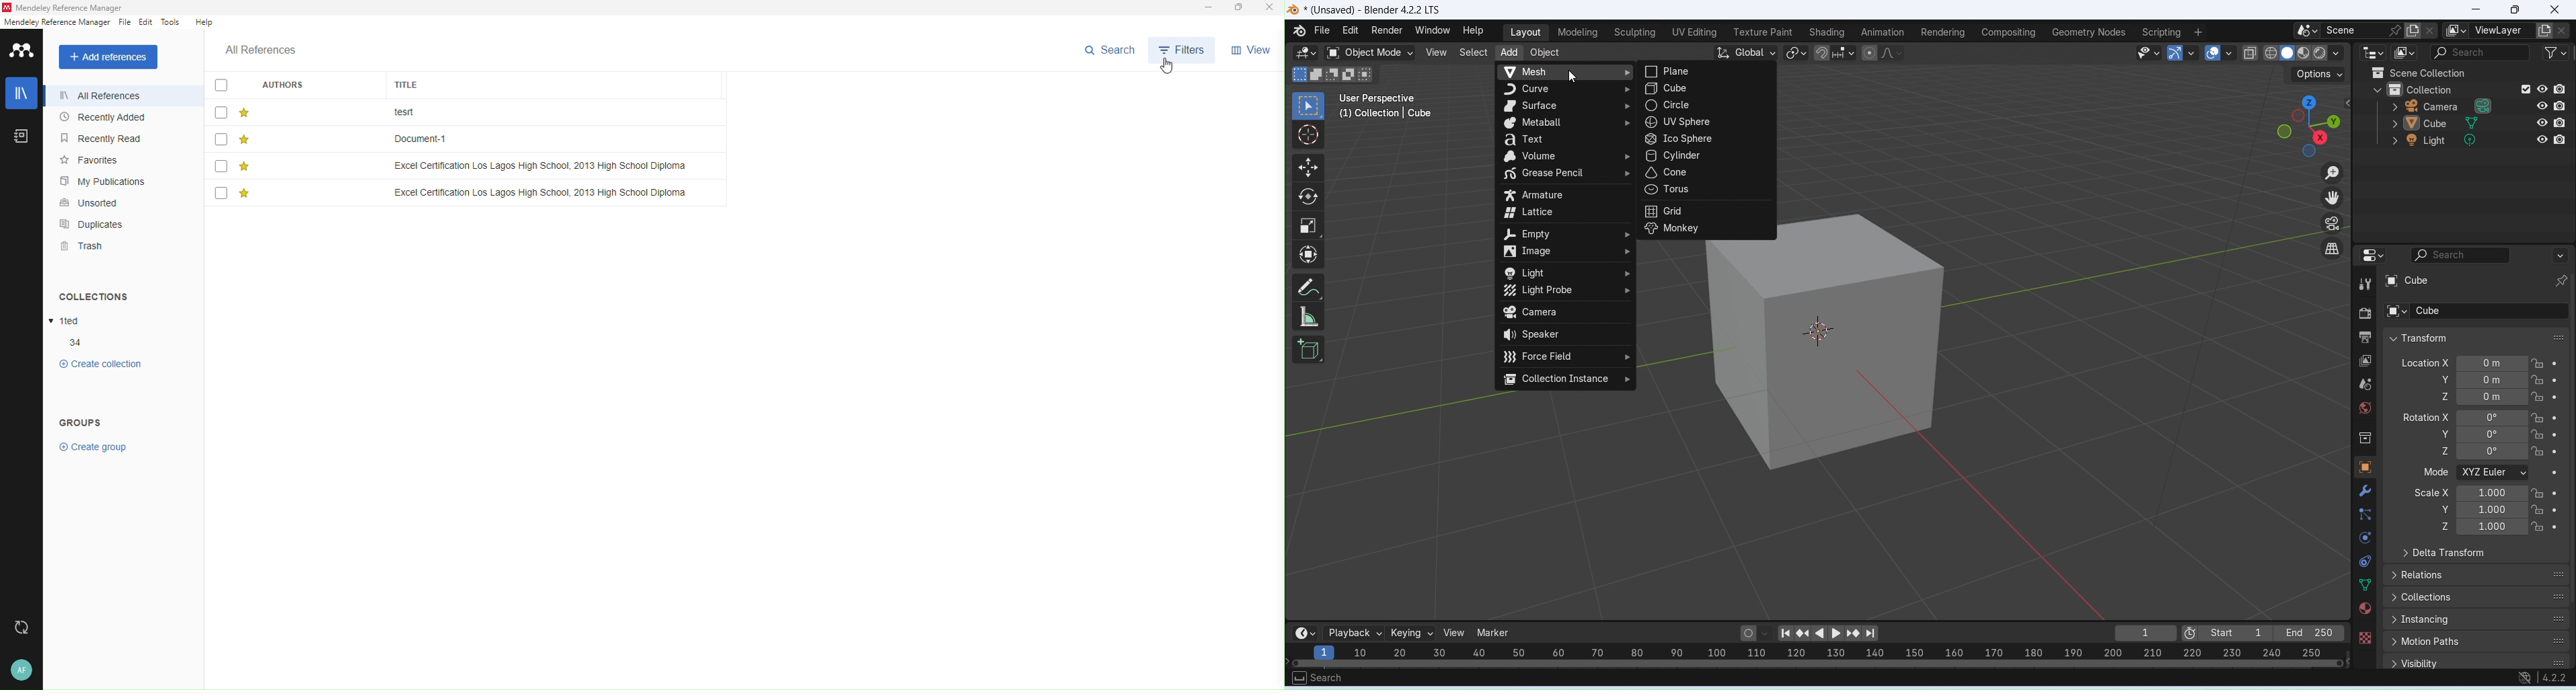 This screenshot has width=2576, height=700. I want to click on File, so click(125, 22).